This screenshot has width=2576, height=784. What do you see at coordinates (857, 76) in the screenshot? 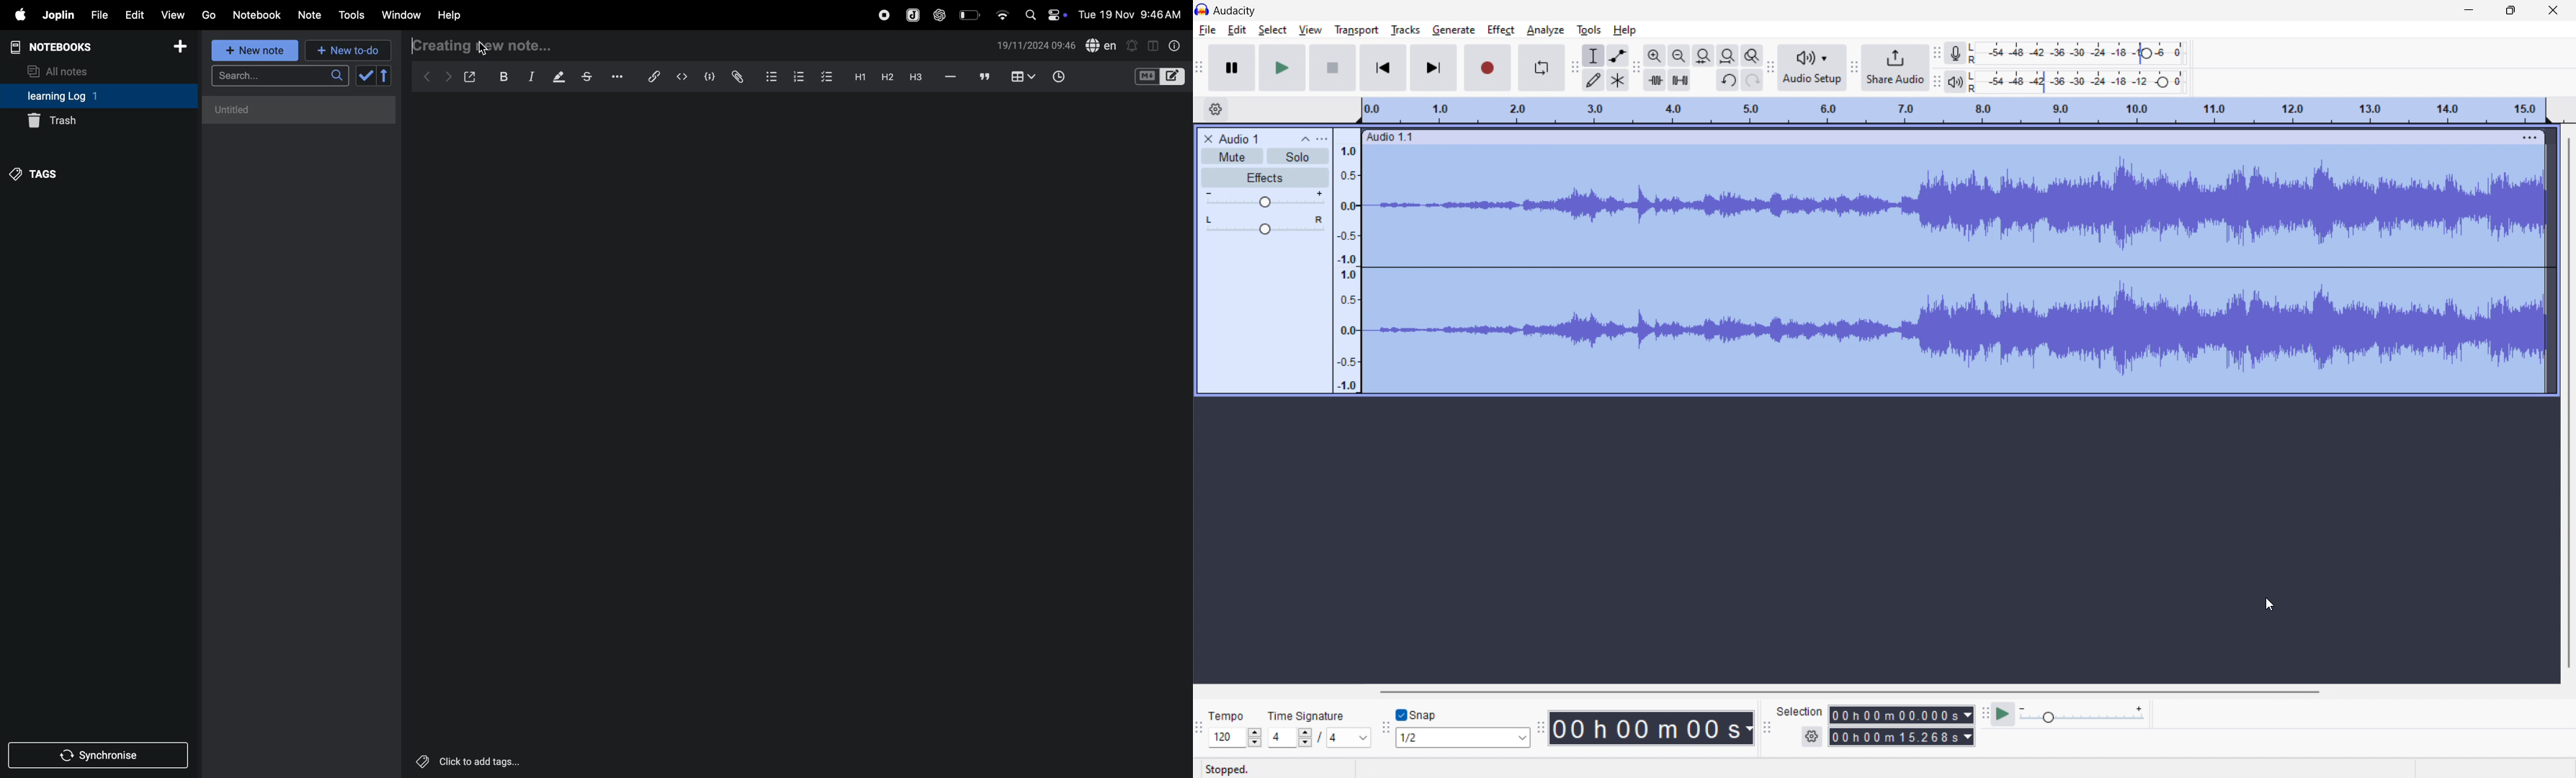
I see `h1` at bounding box center [857, 76].